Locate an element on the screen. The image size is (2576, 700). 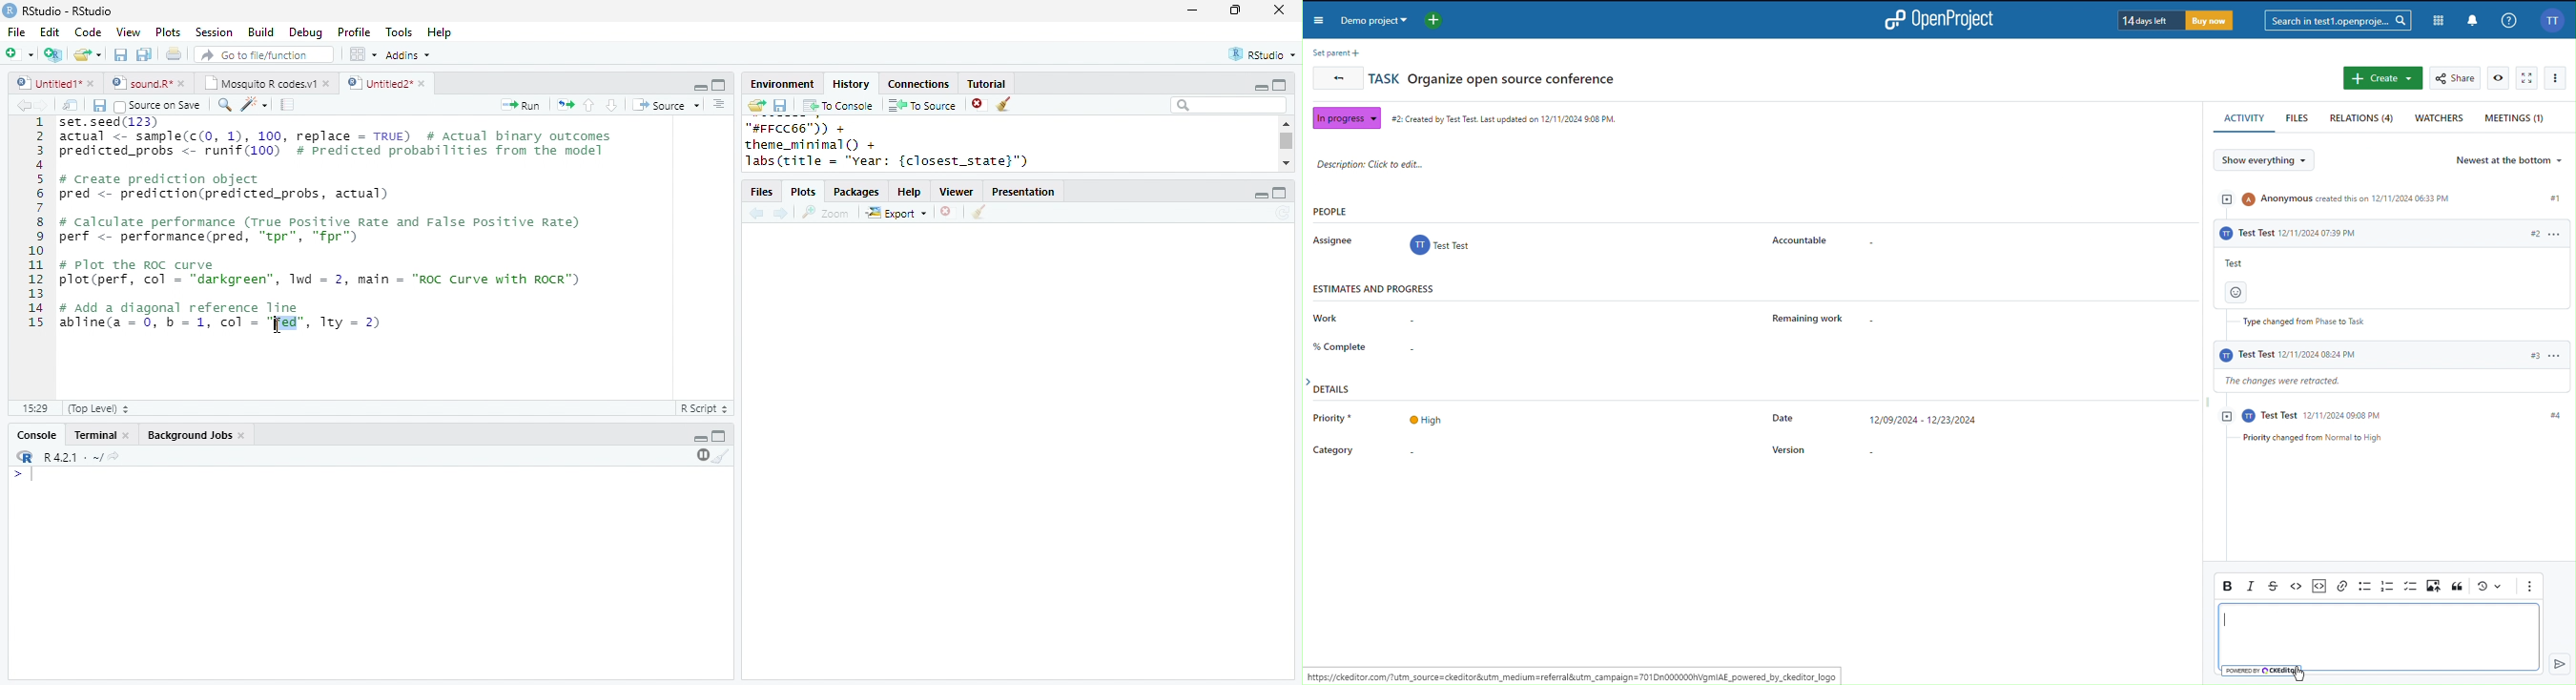
open folder is located at coordinates (755, 105).